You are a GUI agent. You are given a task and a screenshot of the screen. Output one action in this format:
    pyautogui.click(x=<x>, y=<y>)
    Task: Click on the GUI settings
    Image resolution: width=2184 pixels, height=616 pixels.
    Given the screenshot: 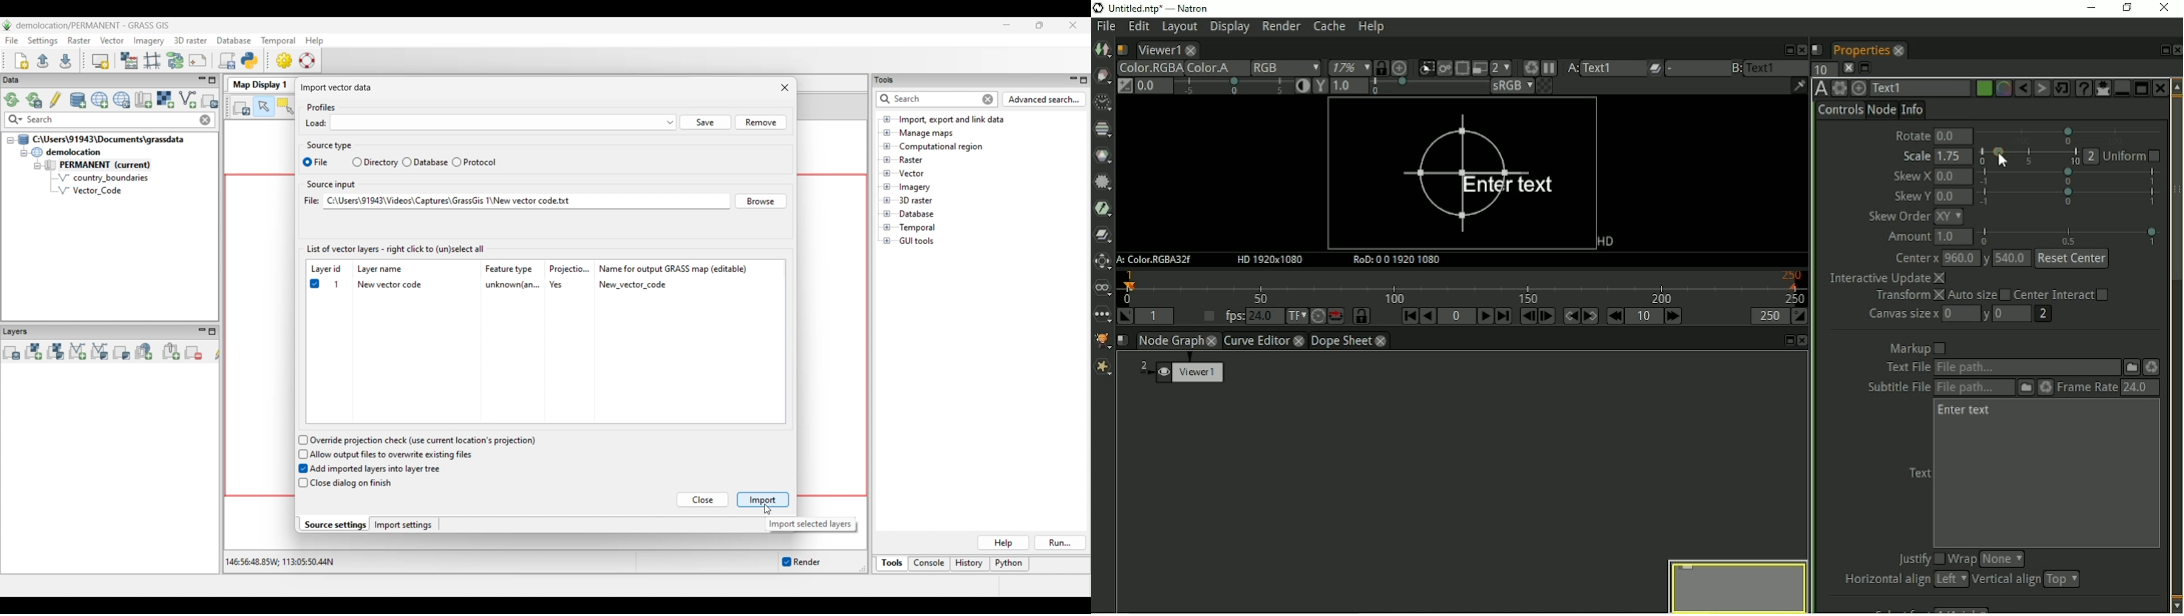 What is the action you would take?
    pyautogui.click(x=285, y=60)
    